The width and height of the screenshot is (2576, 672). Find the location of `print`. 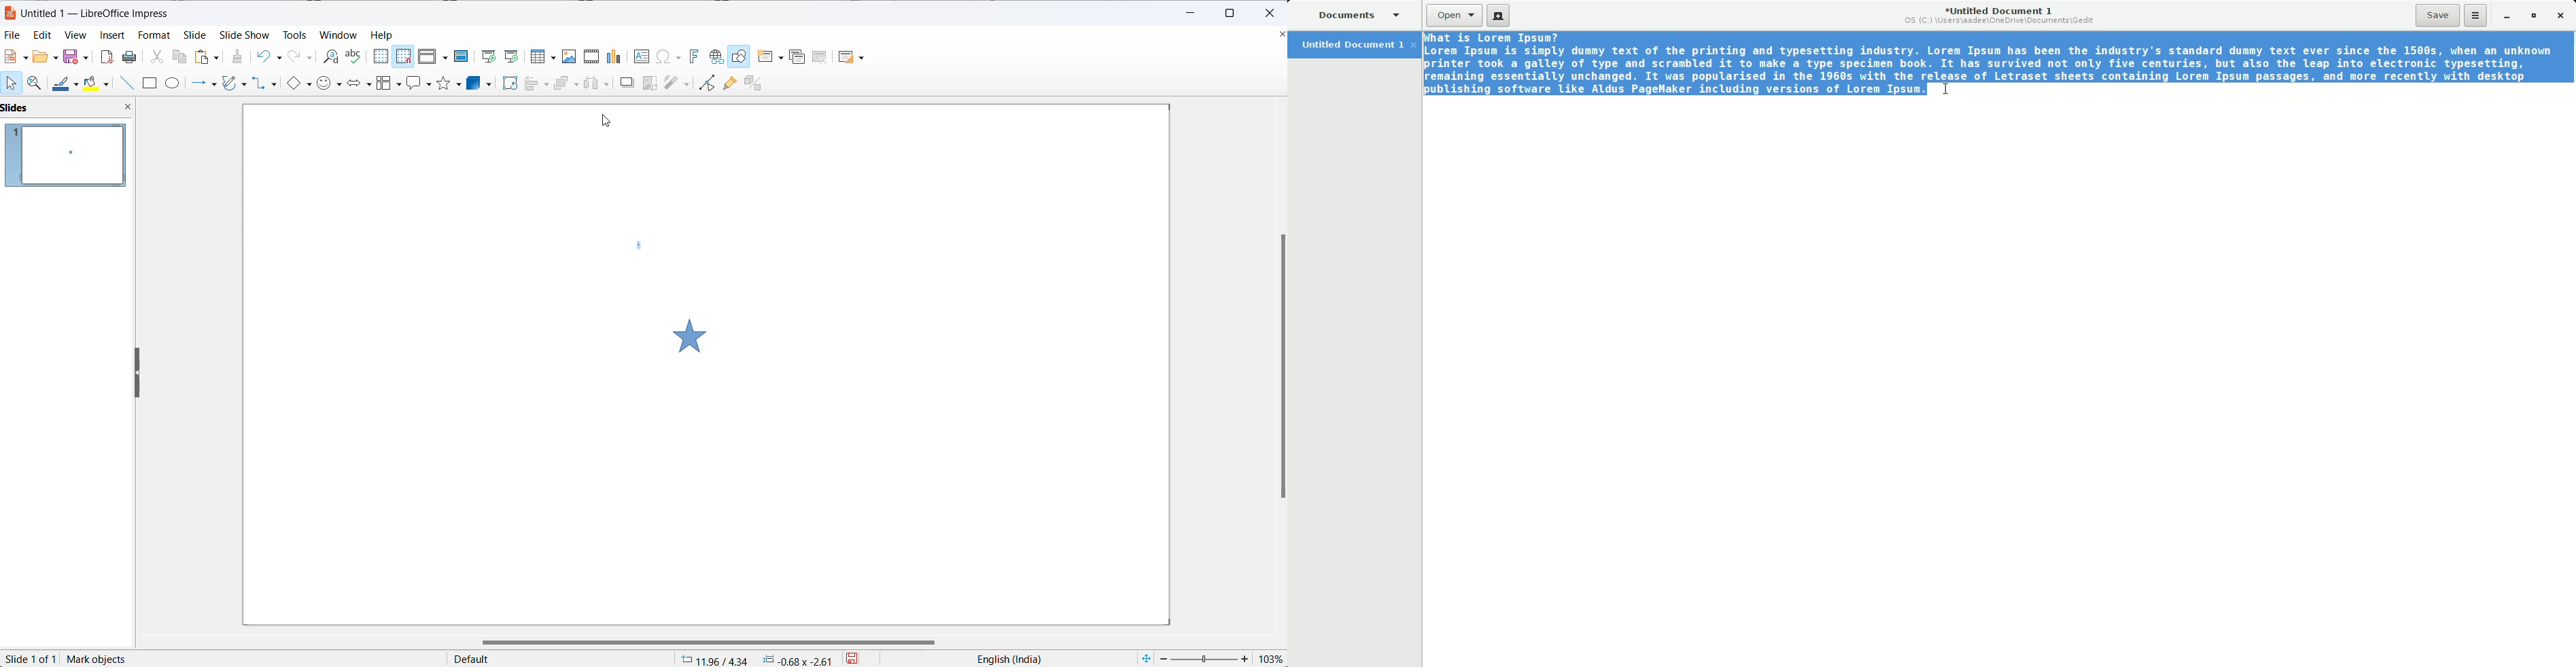

print is located at coordinates (132, 56).